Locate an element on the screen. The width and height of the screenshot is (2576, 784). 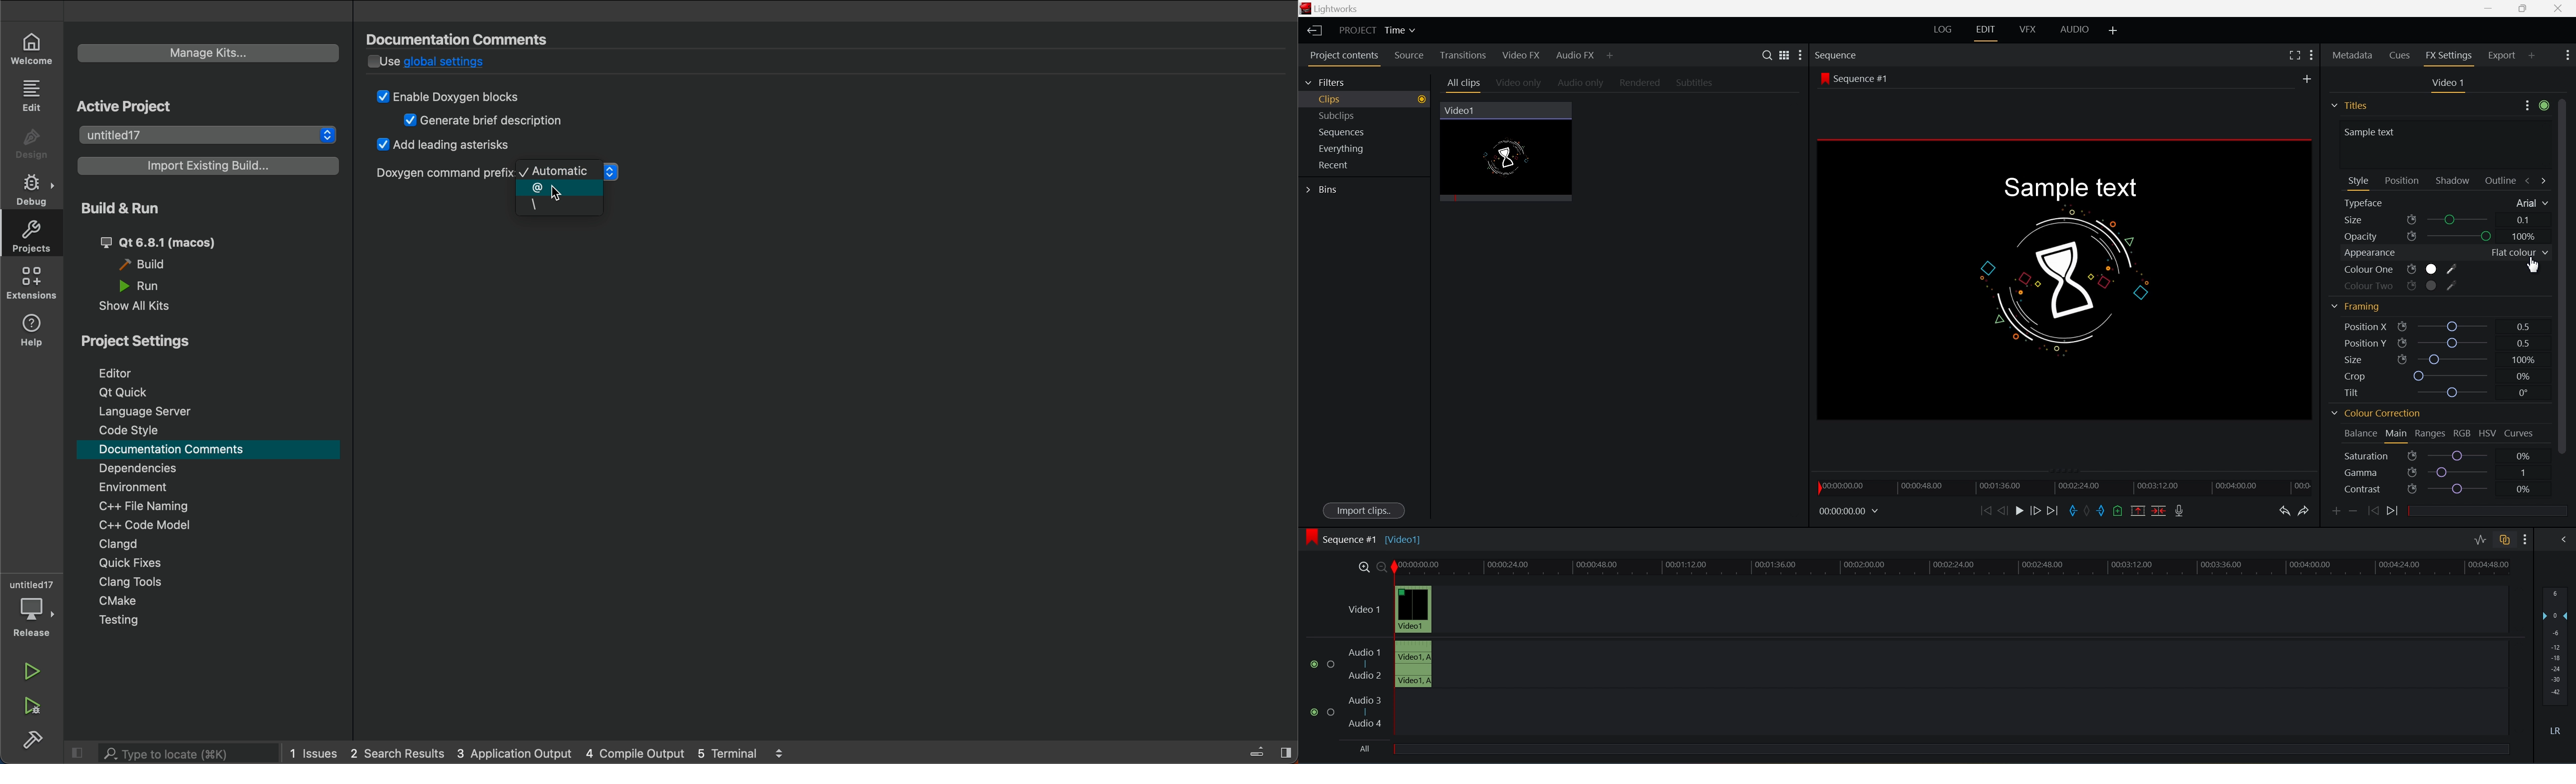
import clips is located at coordinates (1366, 512).